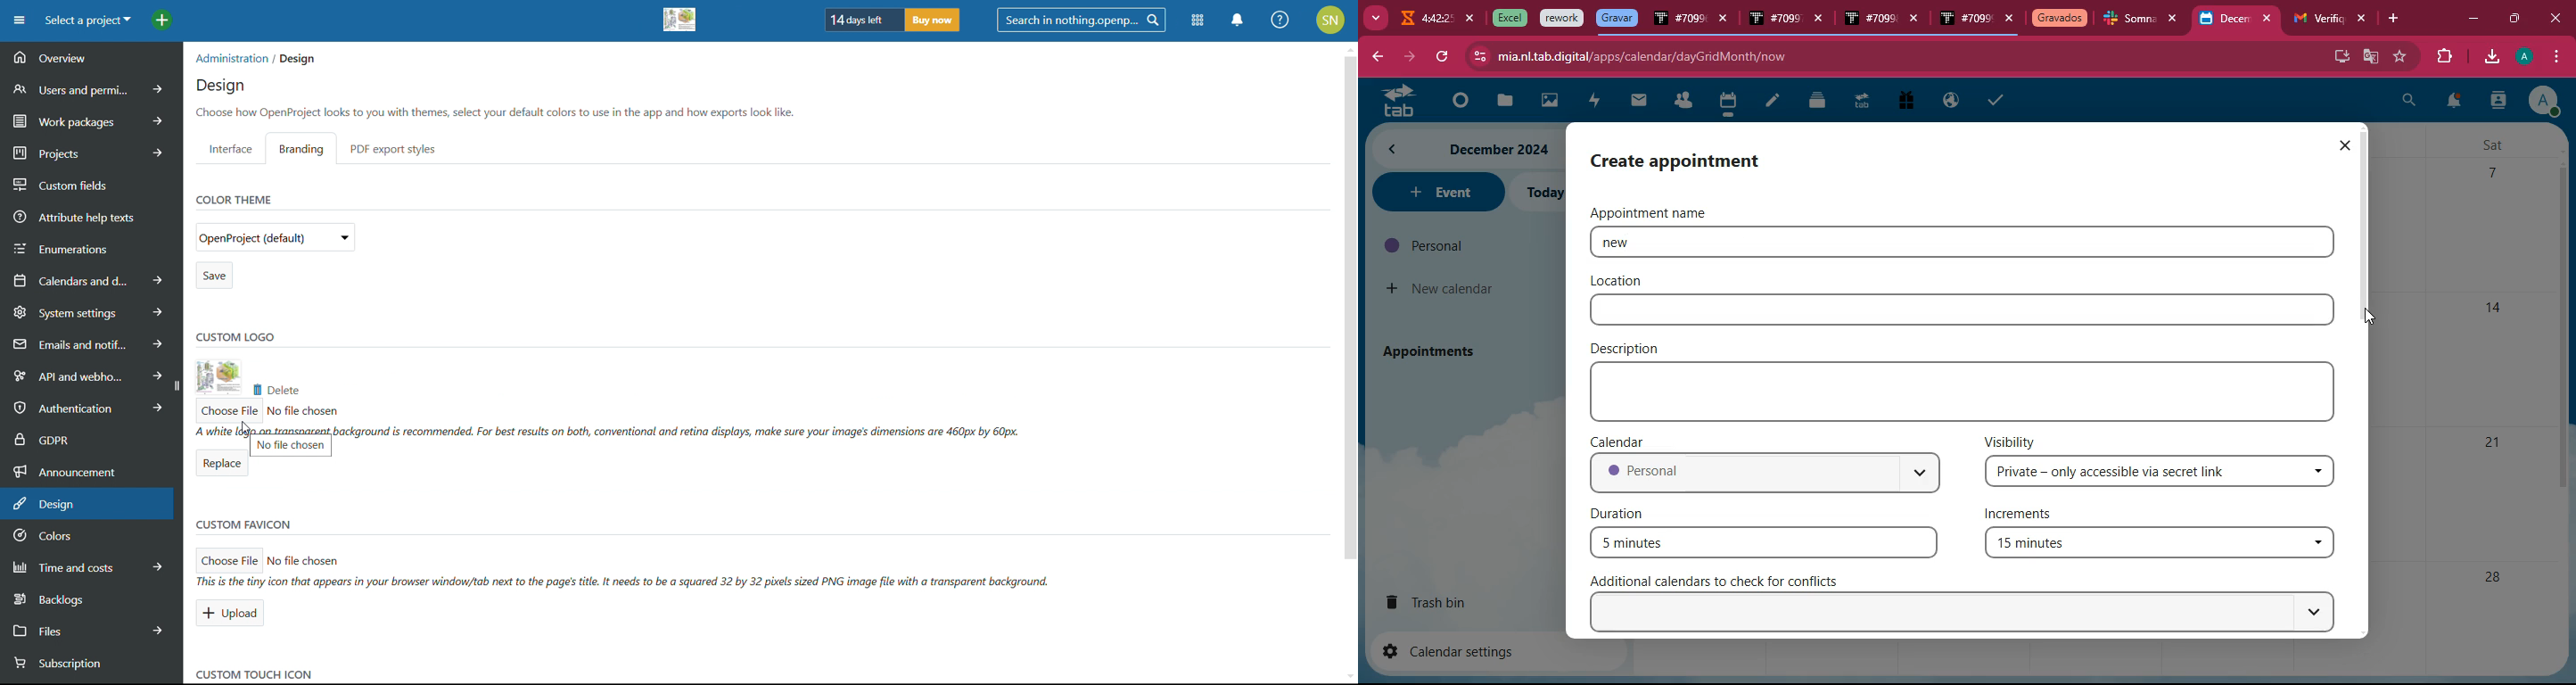 This screenshot has width=2576, height=700. What do you see at coordinates (2473, 20) in the screenshot?
I see `minimize` at bounding box center [2473, 20].